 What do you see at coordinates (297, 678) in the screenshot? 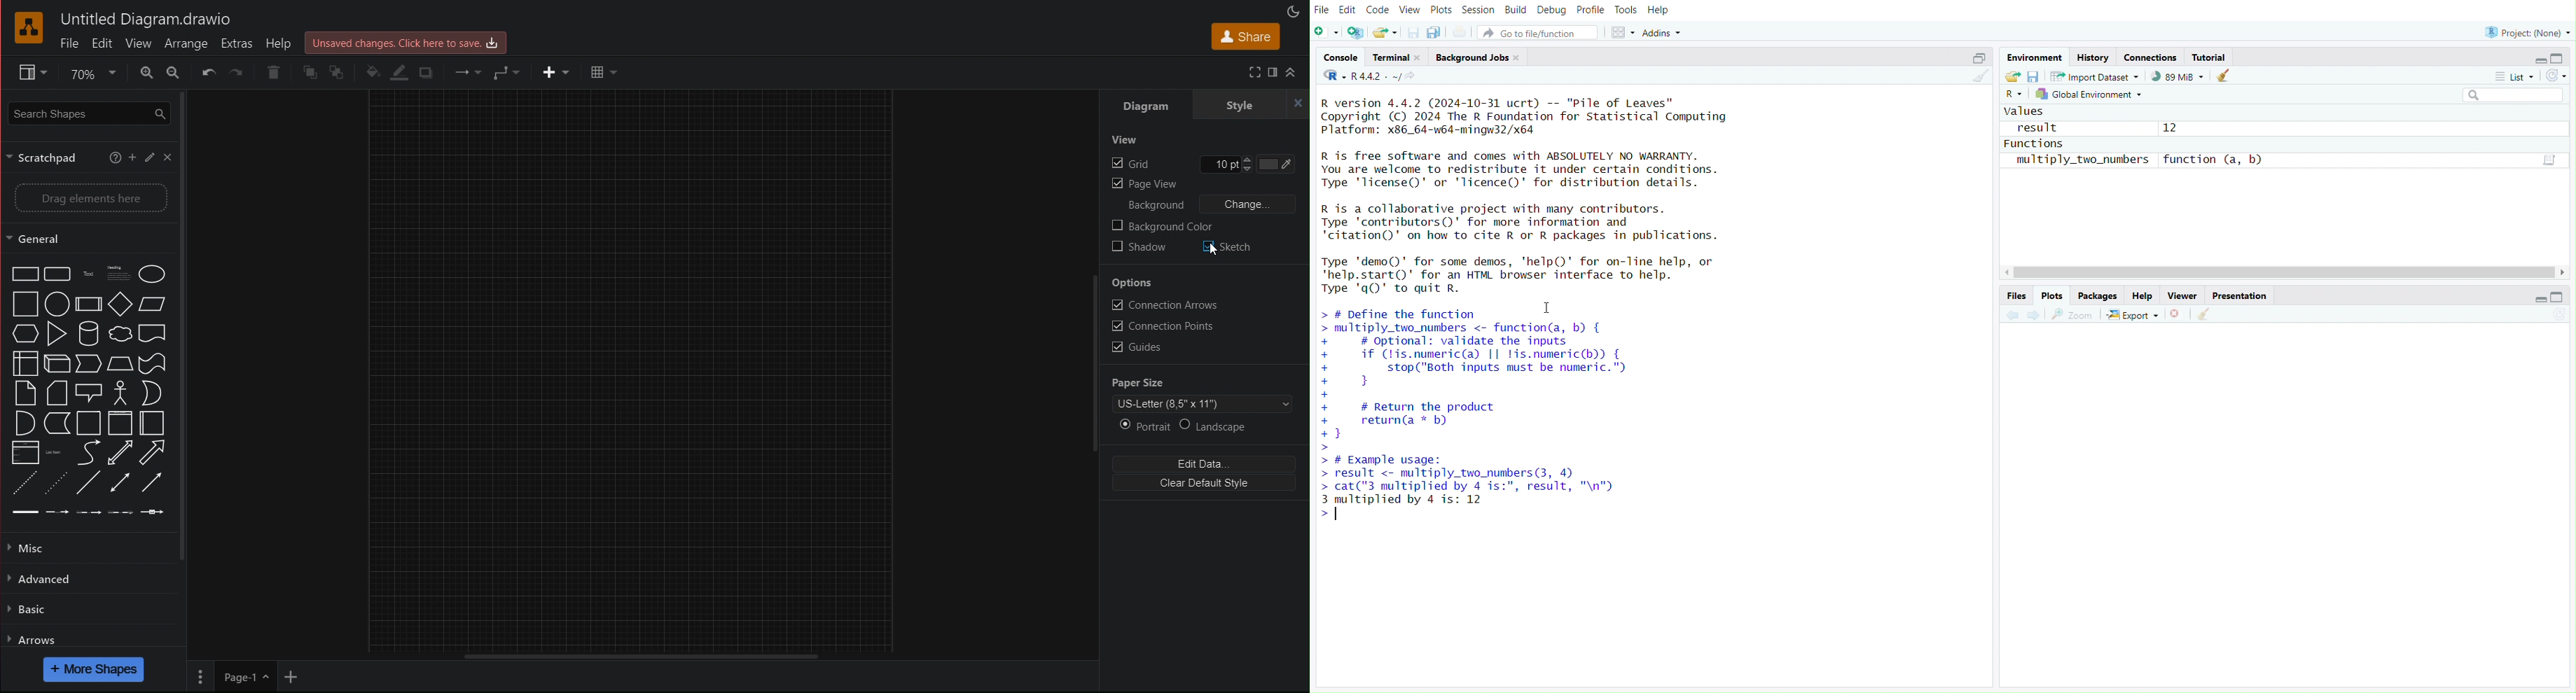
I see `Add new page` at bounding box center [297, 678].